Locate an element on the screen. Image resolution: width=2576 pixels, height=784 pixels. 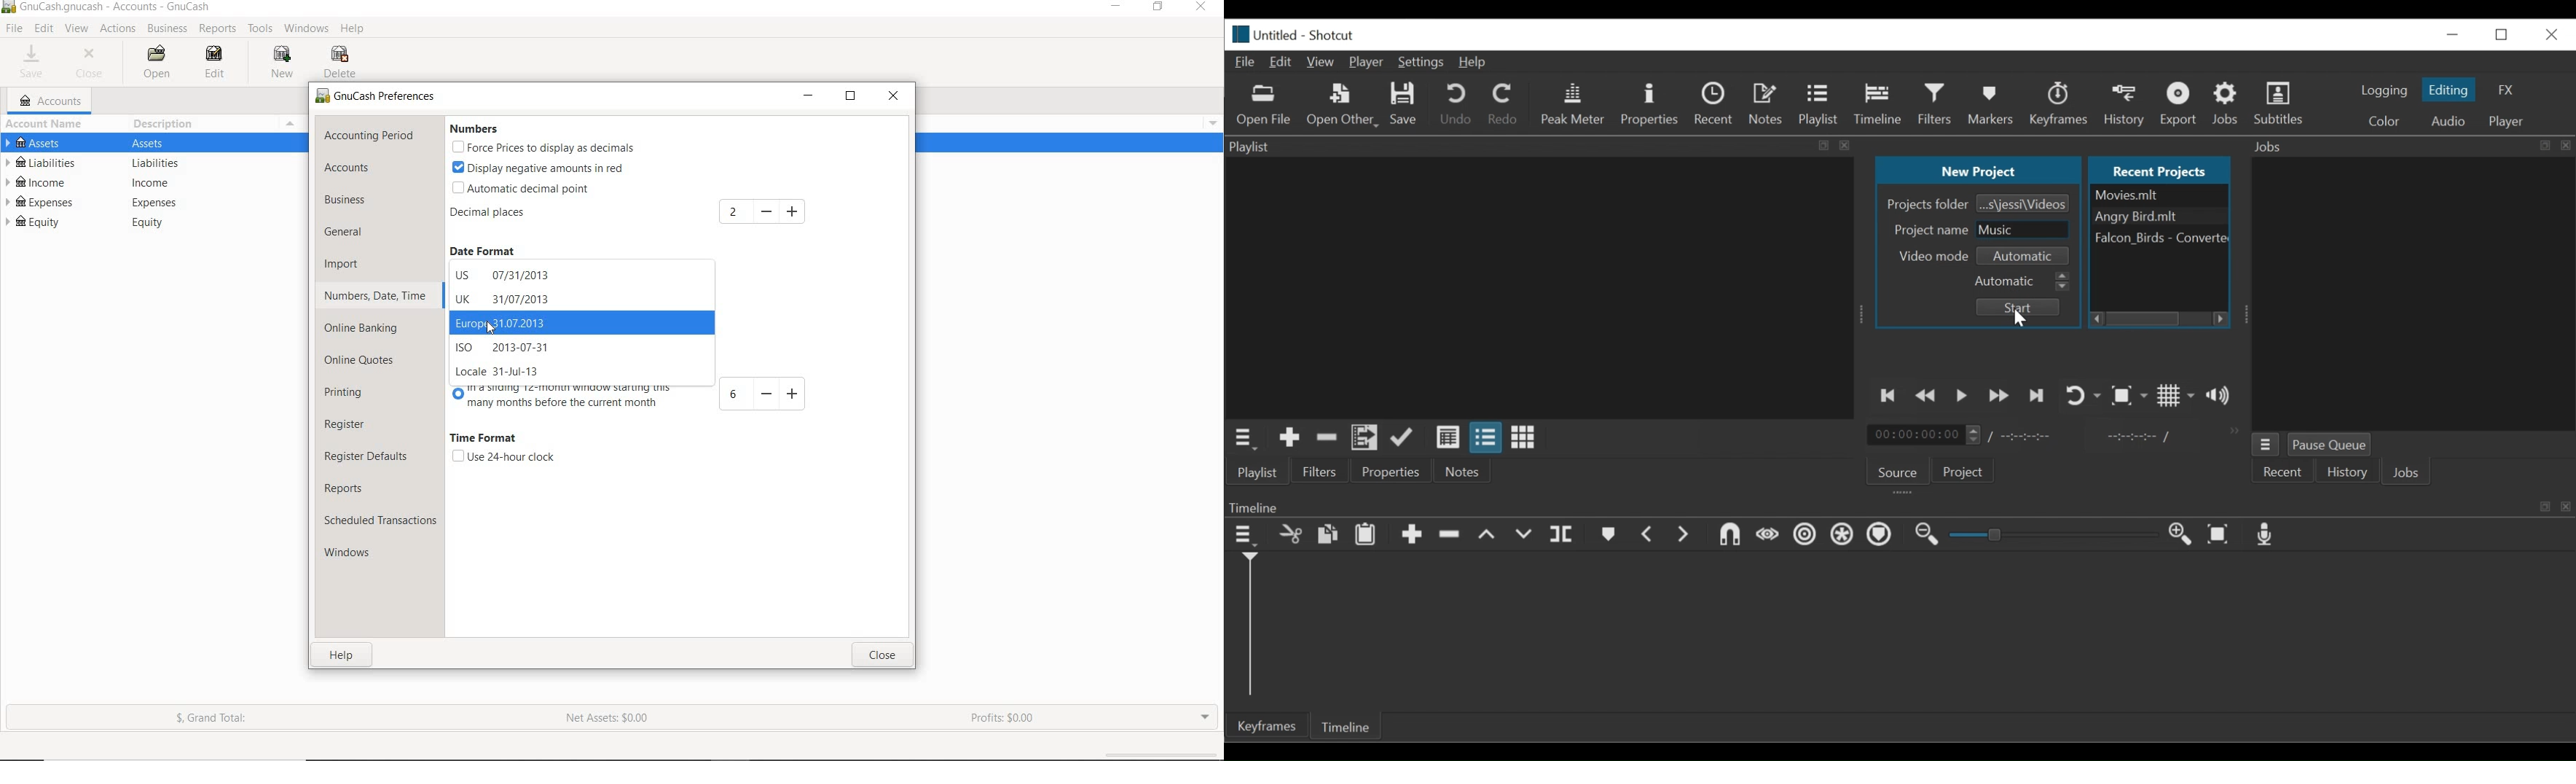
Remove Cut is located at coordinates (1327, 439).